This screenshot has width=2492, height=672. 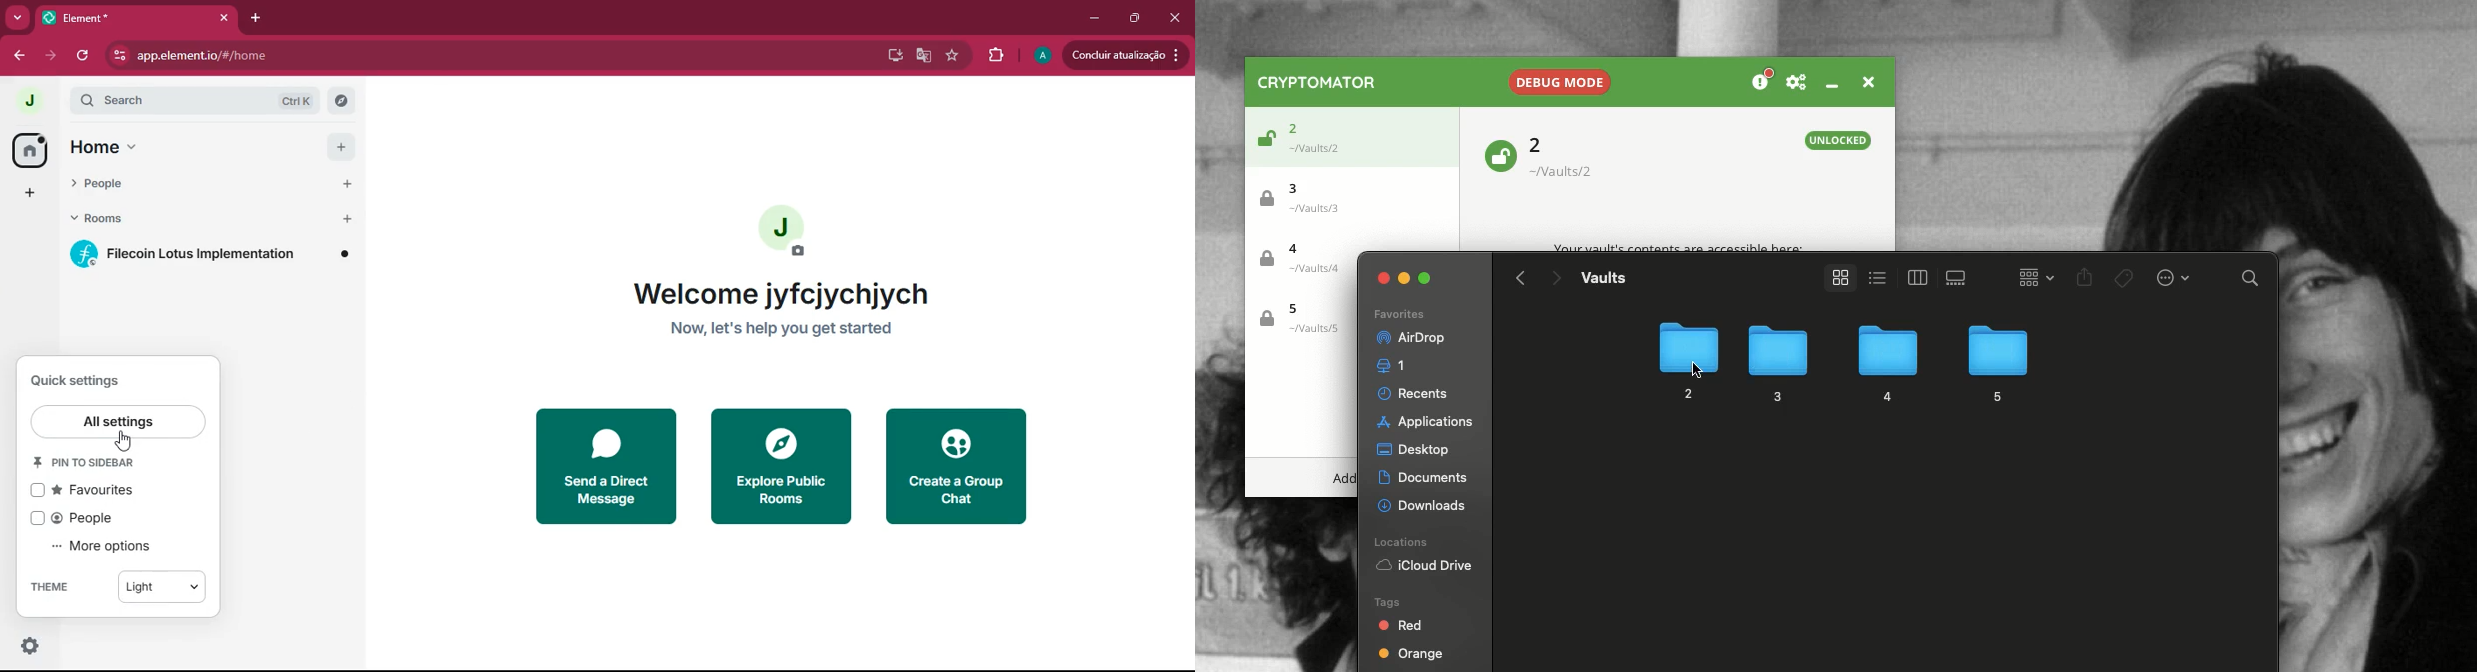 I want to click on 4, so click(x=1885, y=365).